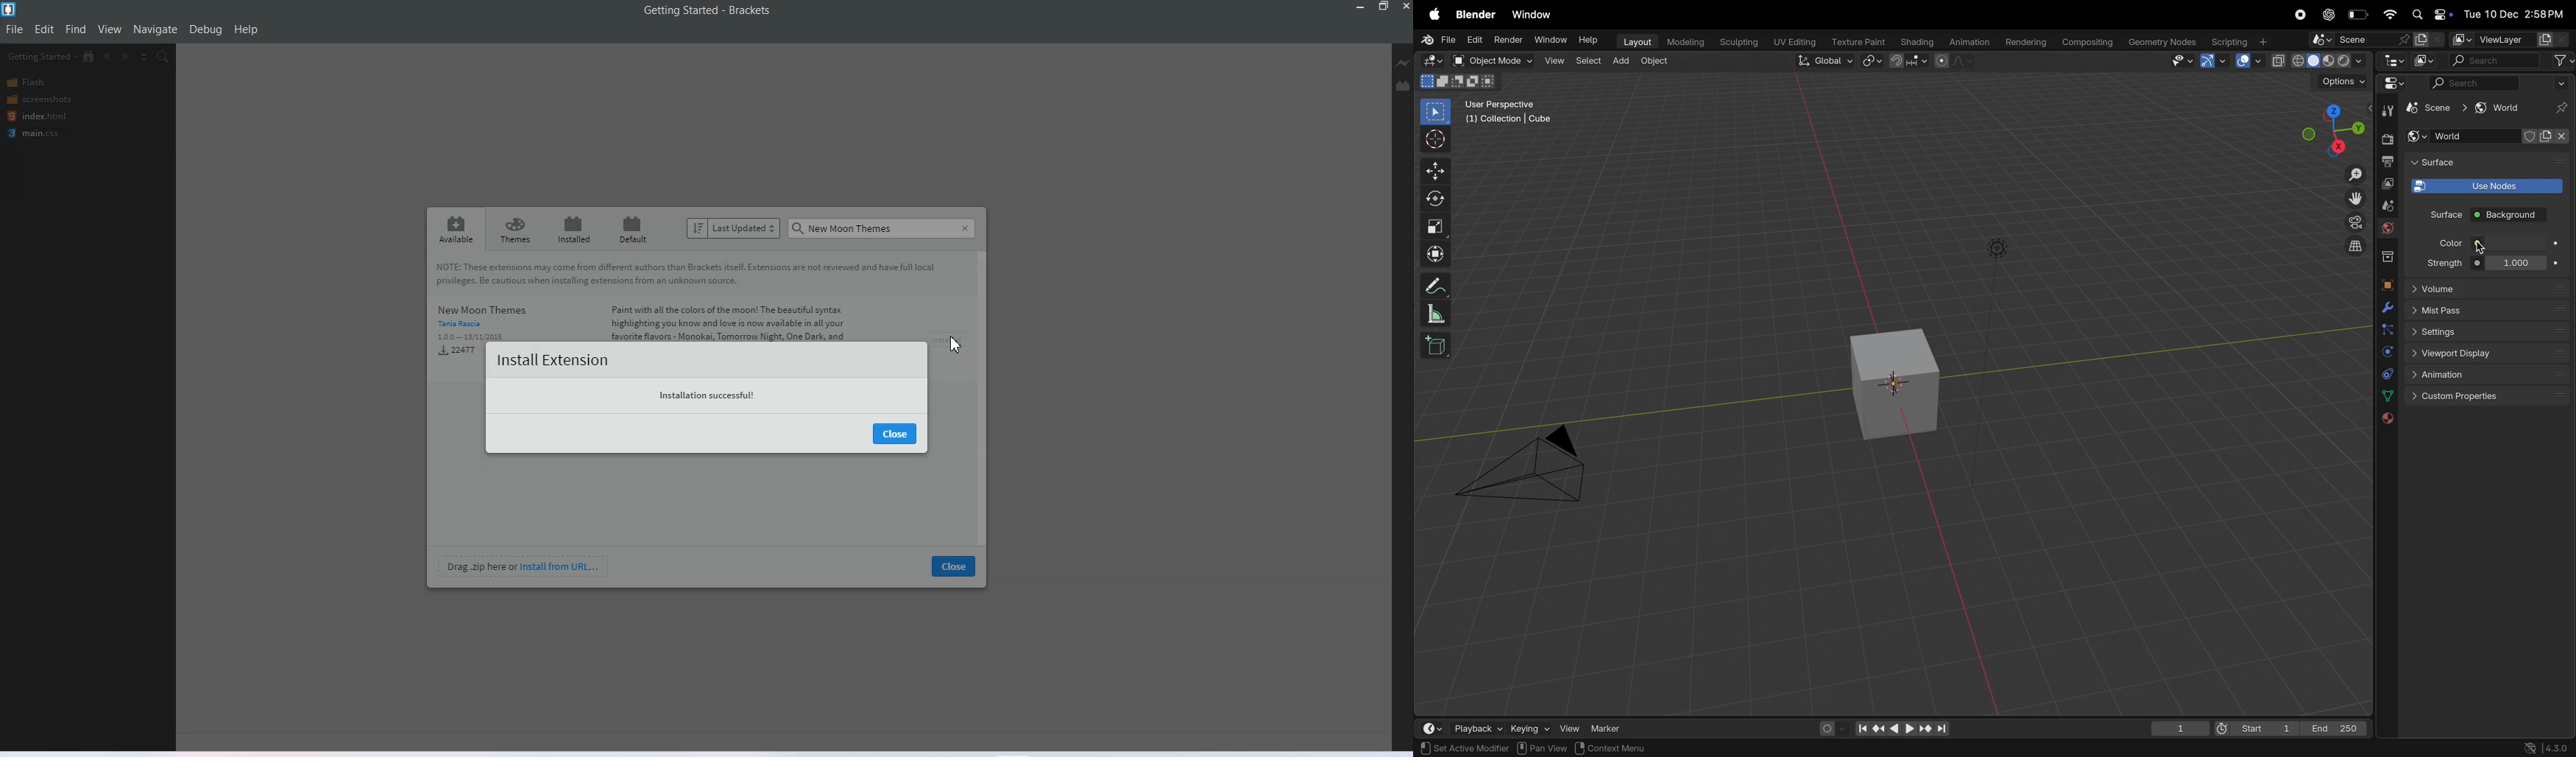 Image resolution: width=2576 pixels, height=784 pixels. Describe the element at coordinates (144, 56) in the screenshot. I see `Split editor view vertically and horizontally` at that location.